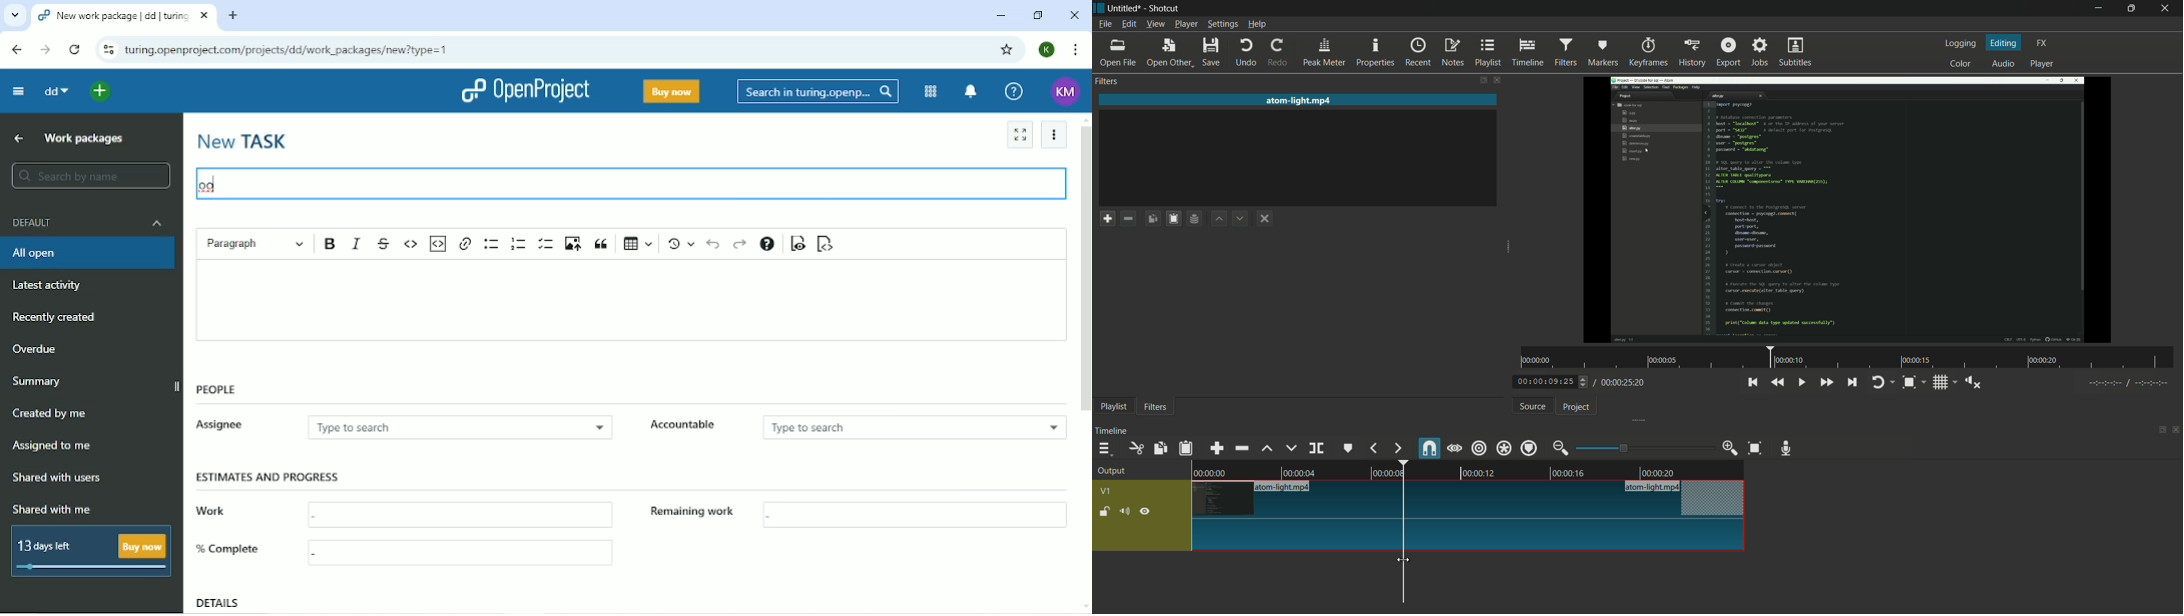 This screenshot has height=616, width=2184. Describe the element at coordinates (818, 91) in the screenshot. I see `Search in turing.openproject.com` at that location.